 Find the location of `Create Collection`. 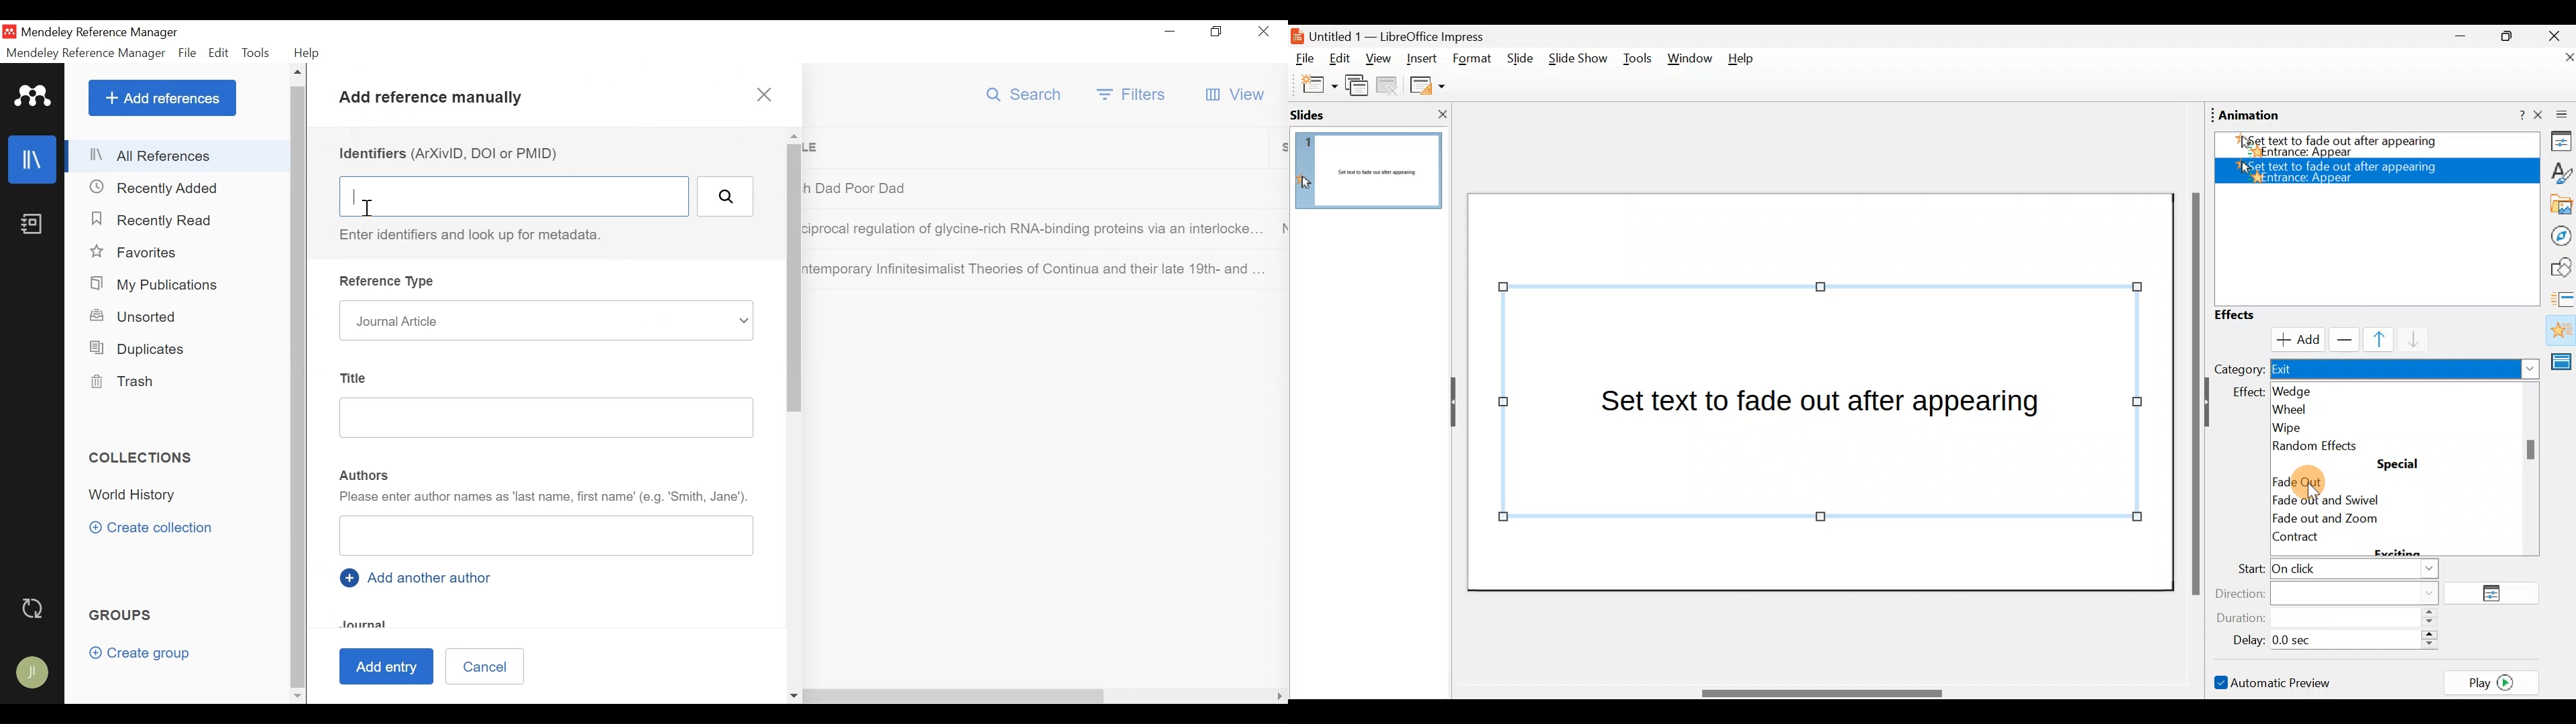

Create Collection is located at coordinates (151, 528).